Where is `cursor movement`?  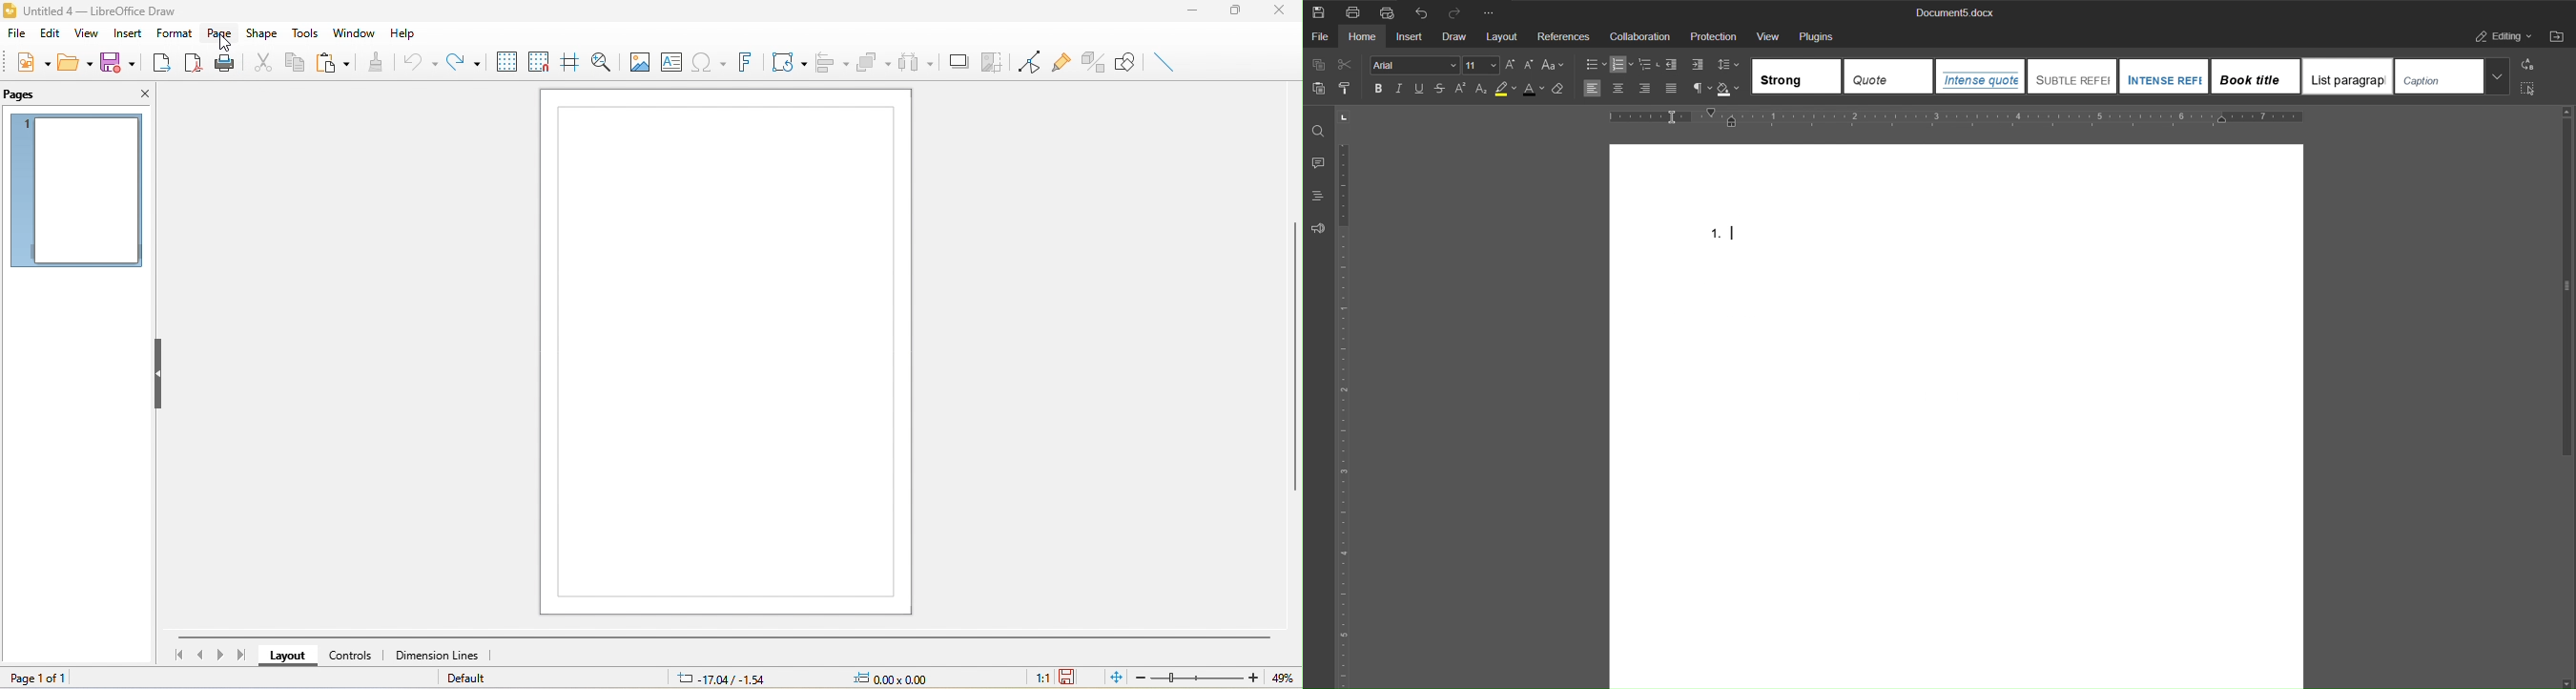
cursor movement is located at coordinates (227, 46).